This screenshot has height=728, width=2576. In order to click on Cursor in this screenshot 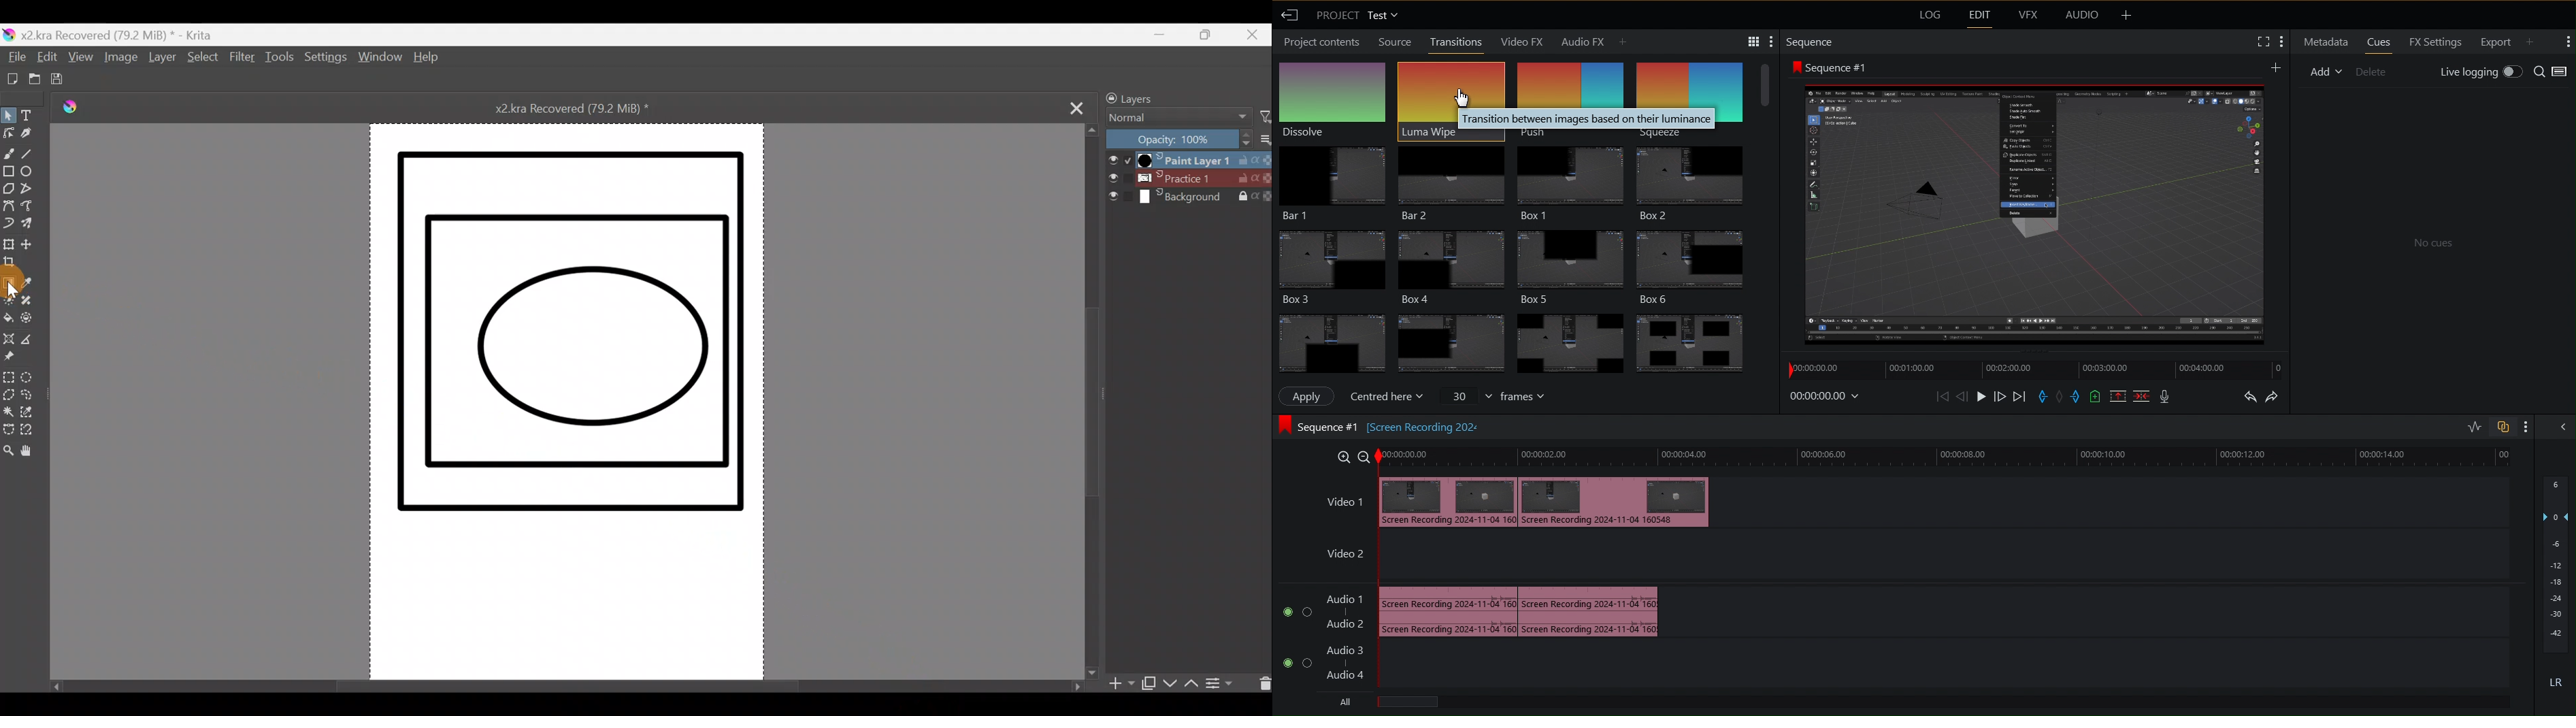, I will do `click(1462, 99)`.